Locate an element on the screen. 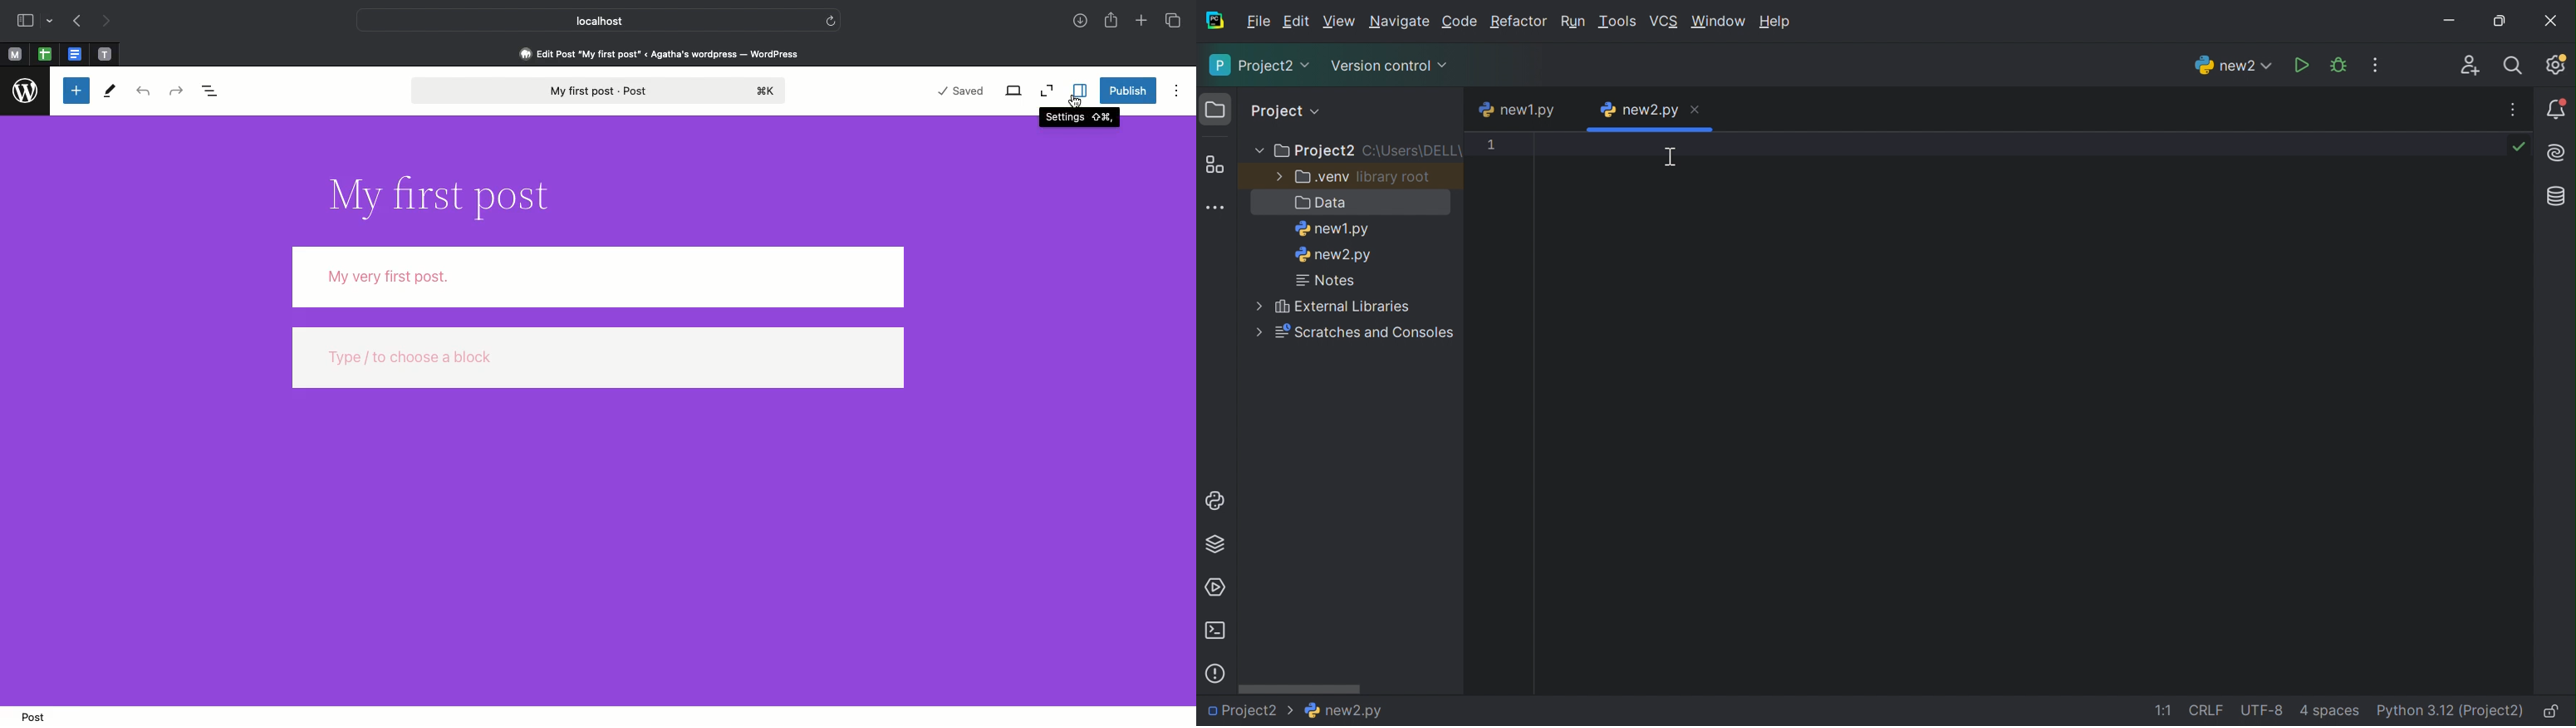 Image resolution: width=2576 pixels, height=728 pixels. Python Console is located at coordinates (1214, 500).